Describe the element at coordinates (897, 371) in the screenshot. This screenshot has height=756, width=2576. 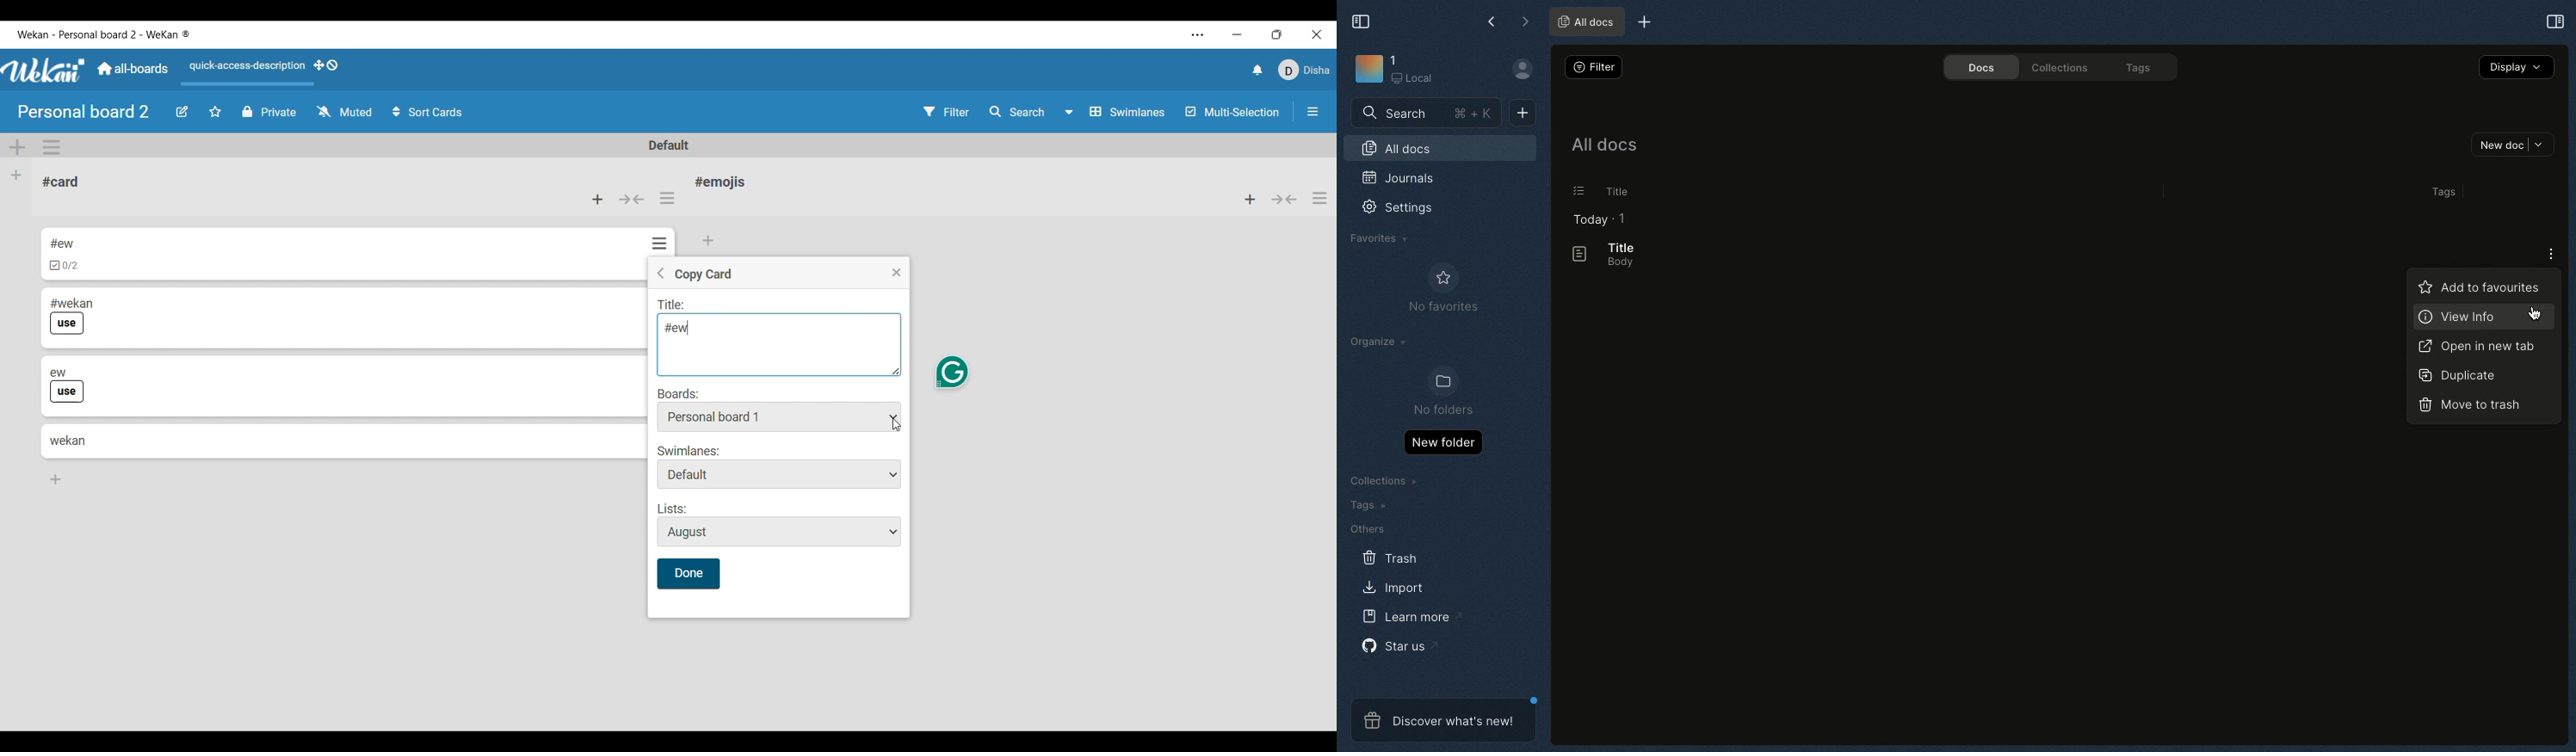
I see `Change dimension of title menu` at that location.